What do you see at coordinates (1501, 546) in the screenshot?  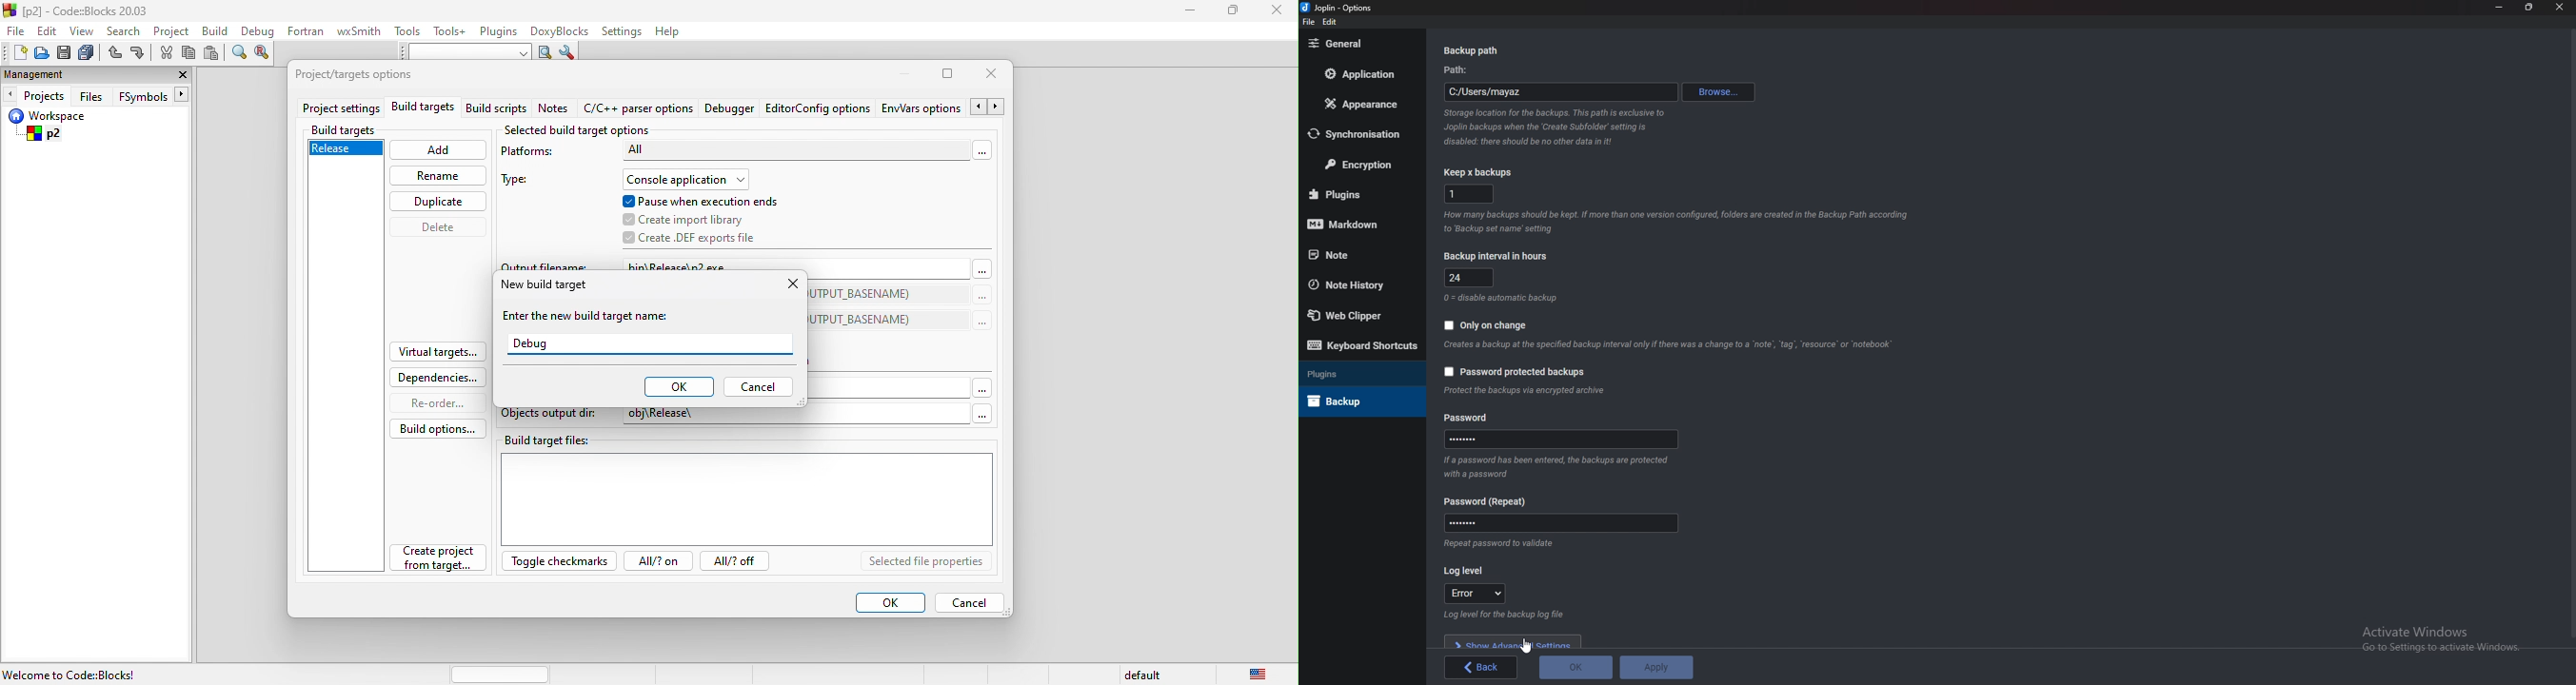 I see `Info` at bounding box center [1501, 546].